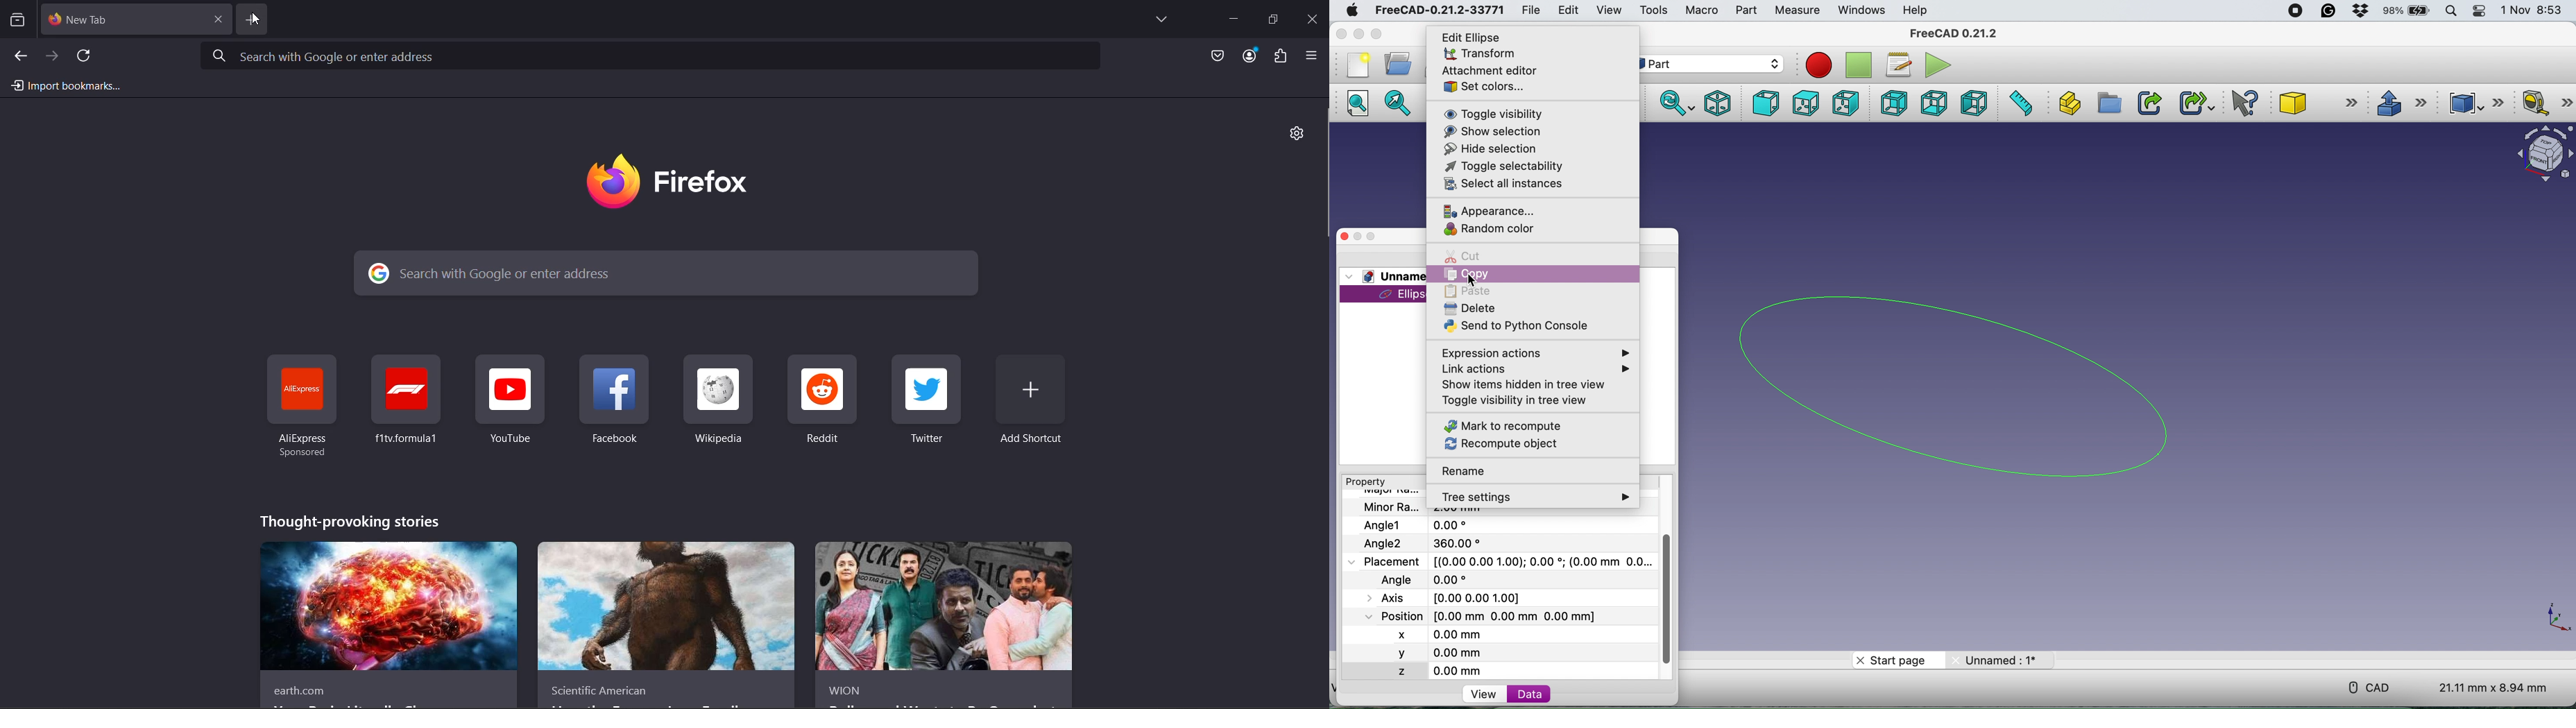 This screenshot has height=728, width=2576. I want to click on cad, so click(2372, 686).